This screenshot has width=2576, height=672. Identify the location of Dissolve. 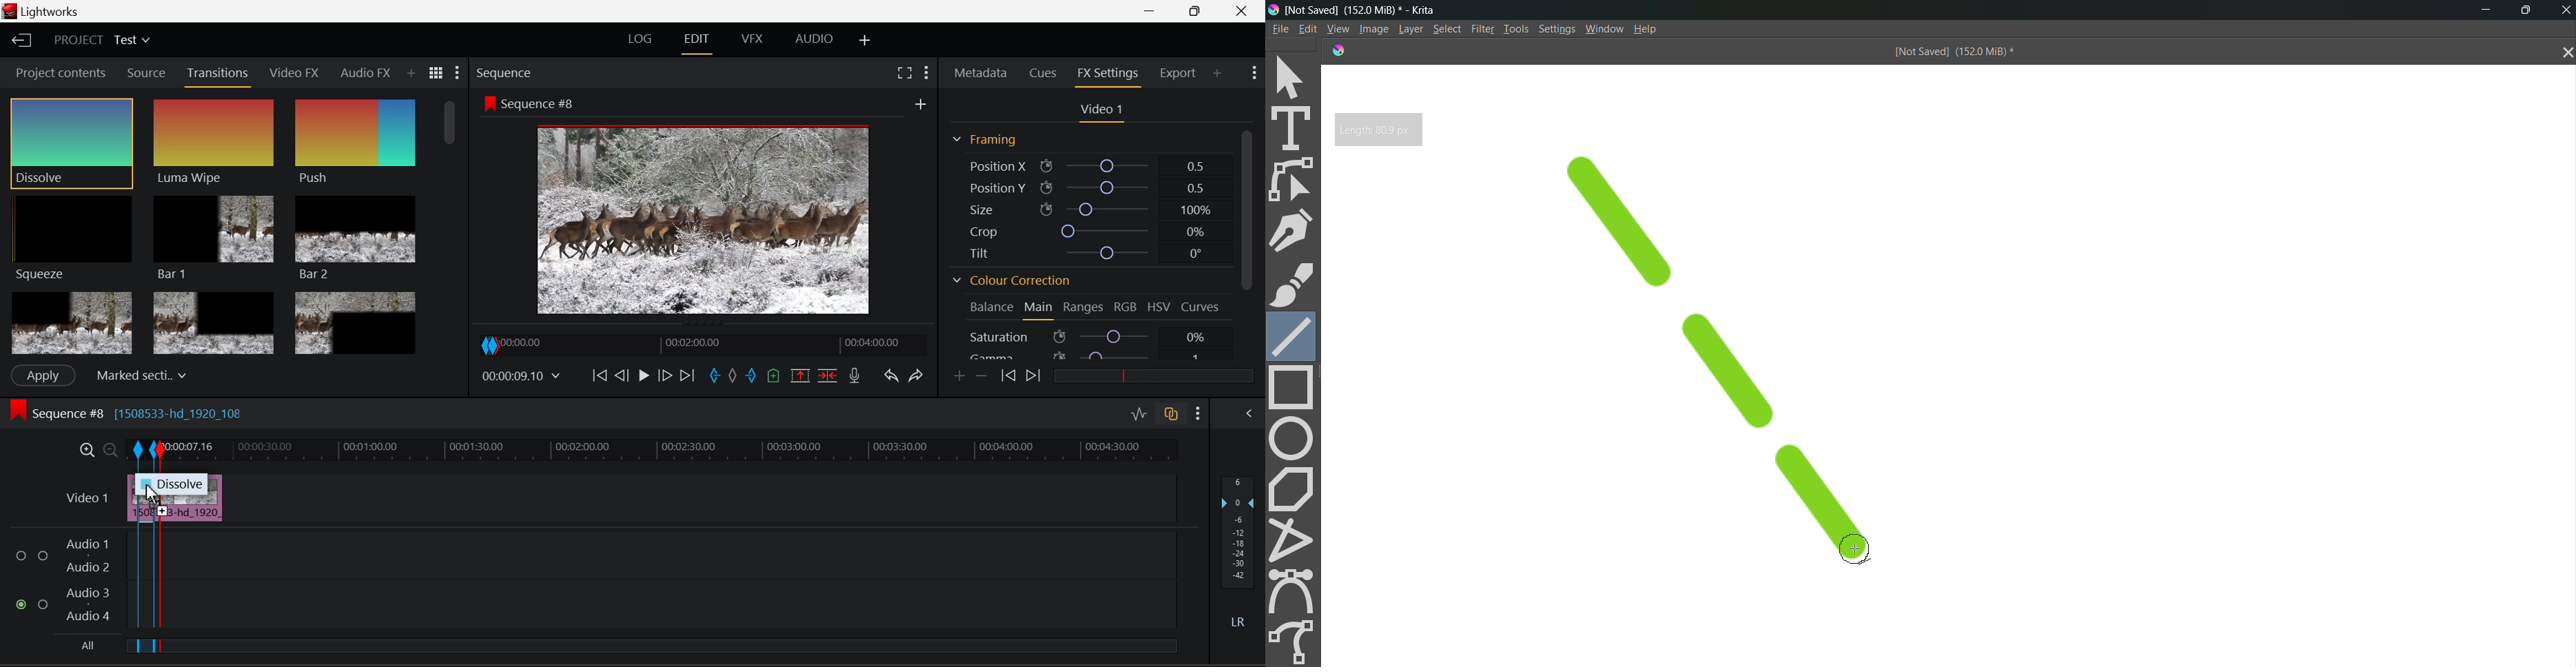
(185, 484).